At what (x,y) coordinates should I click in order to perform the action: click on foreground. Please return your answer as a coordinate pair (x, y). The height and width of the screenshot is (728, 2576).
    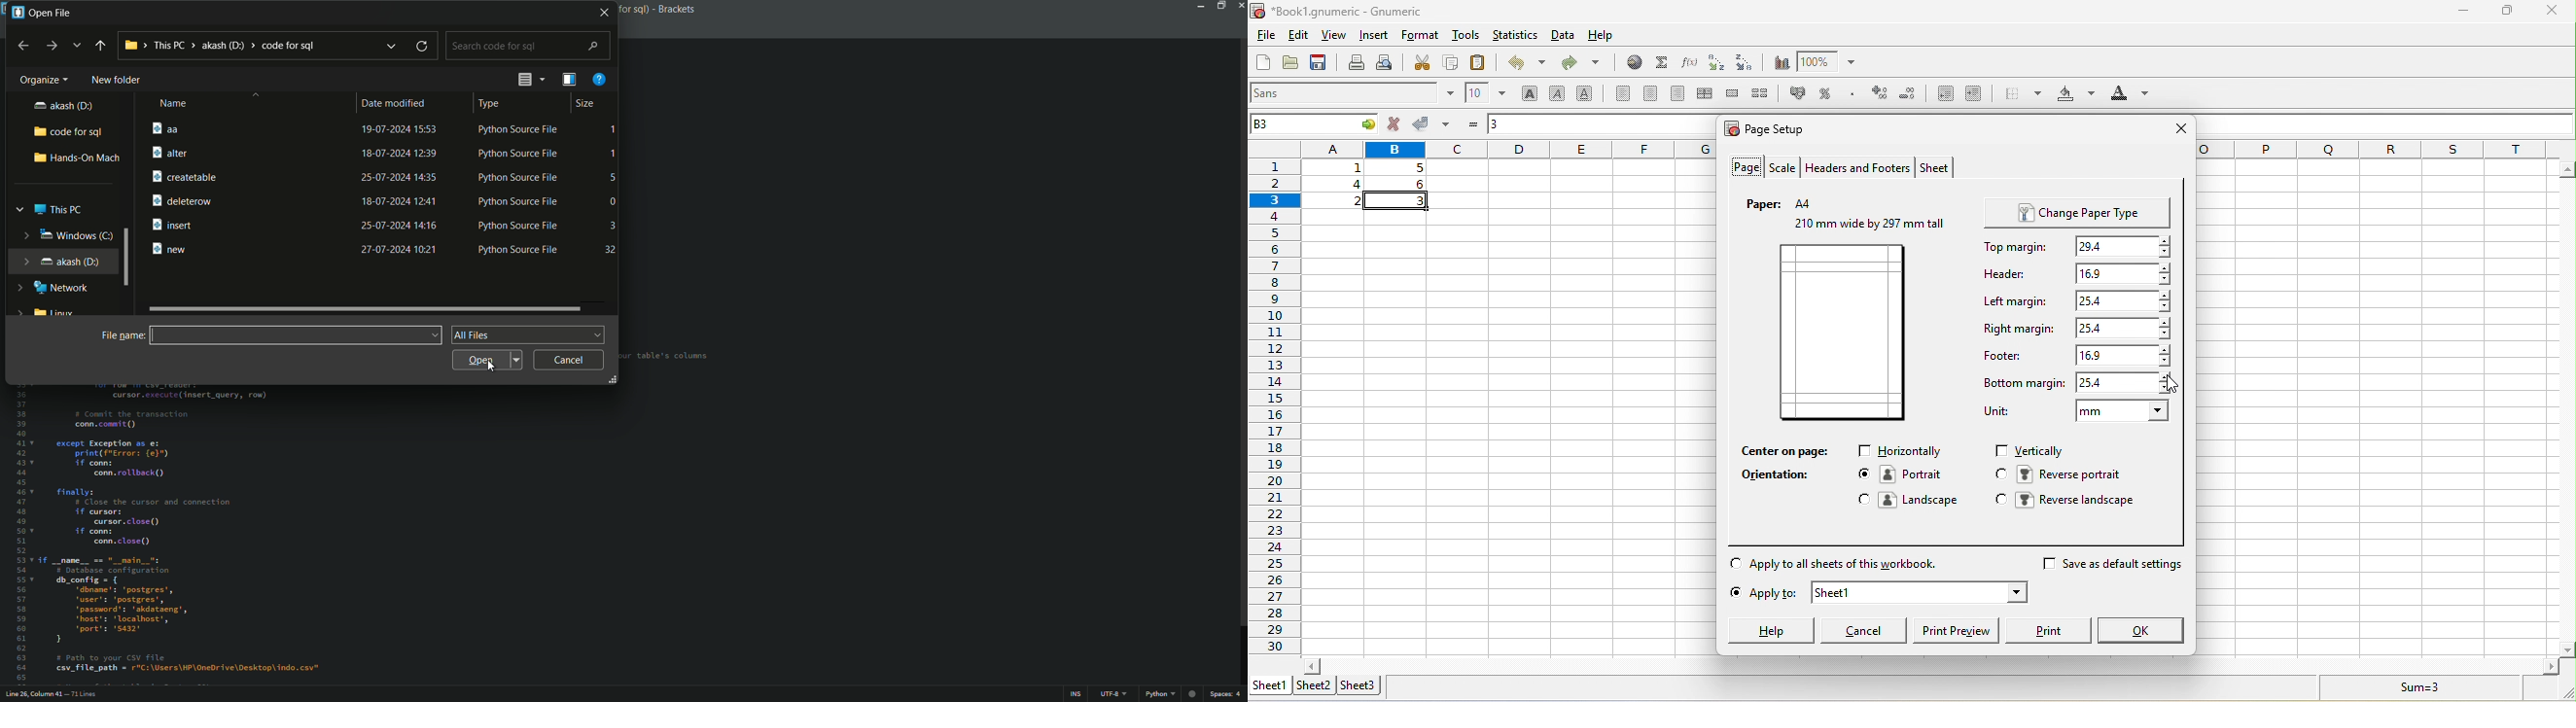
    Looking at the image, I should click on (2130, 93).